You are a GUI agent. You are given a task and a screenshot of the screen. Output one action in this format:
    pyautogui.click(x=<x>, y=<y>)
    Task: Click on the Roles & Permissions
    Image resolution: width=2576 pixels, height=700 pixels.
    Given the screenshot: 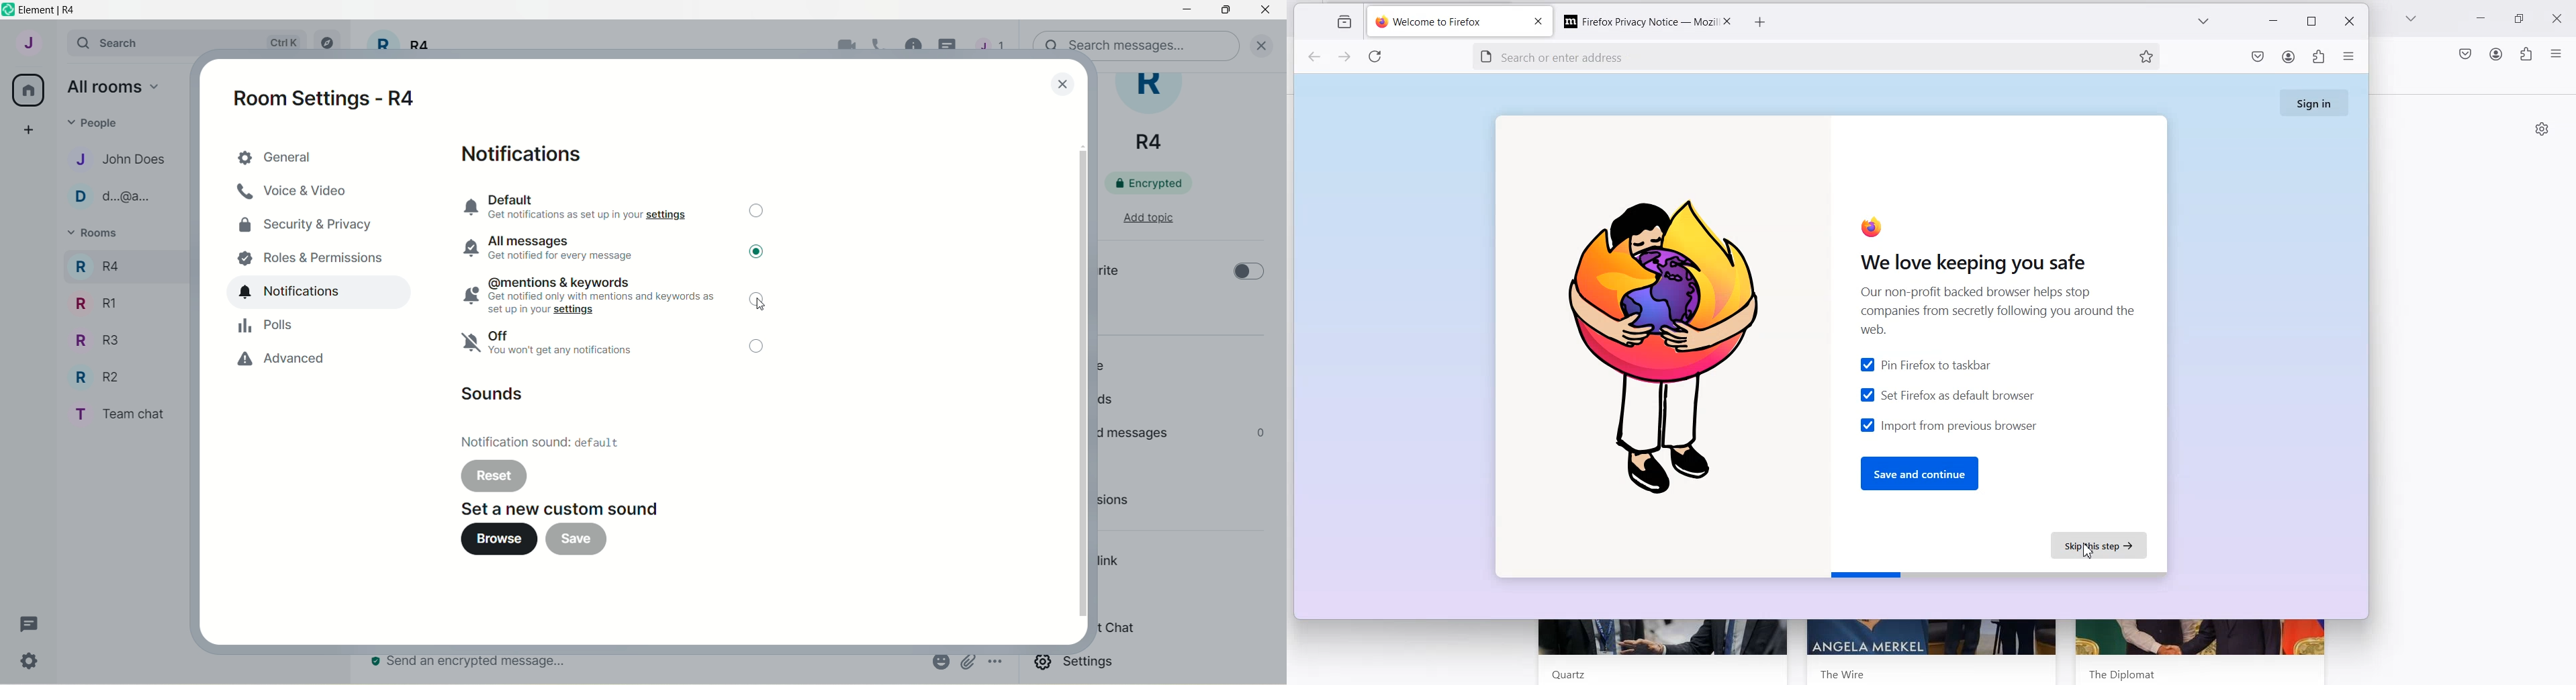 What is the action you would take?
    pyautogui.click(x=310, y=255)
    